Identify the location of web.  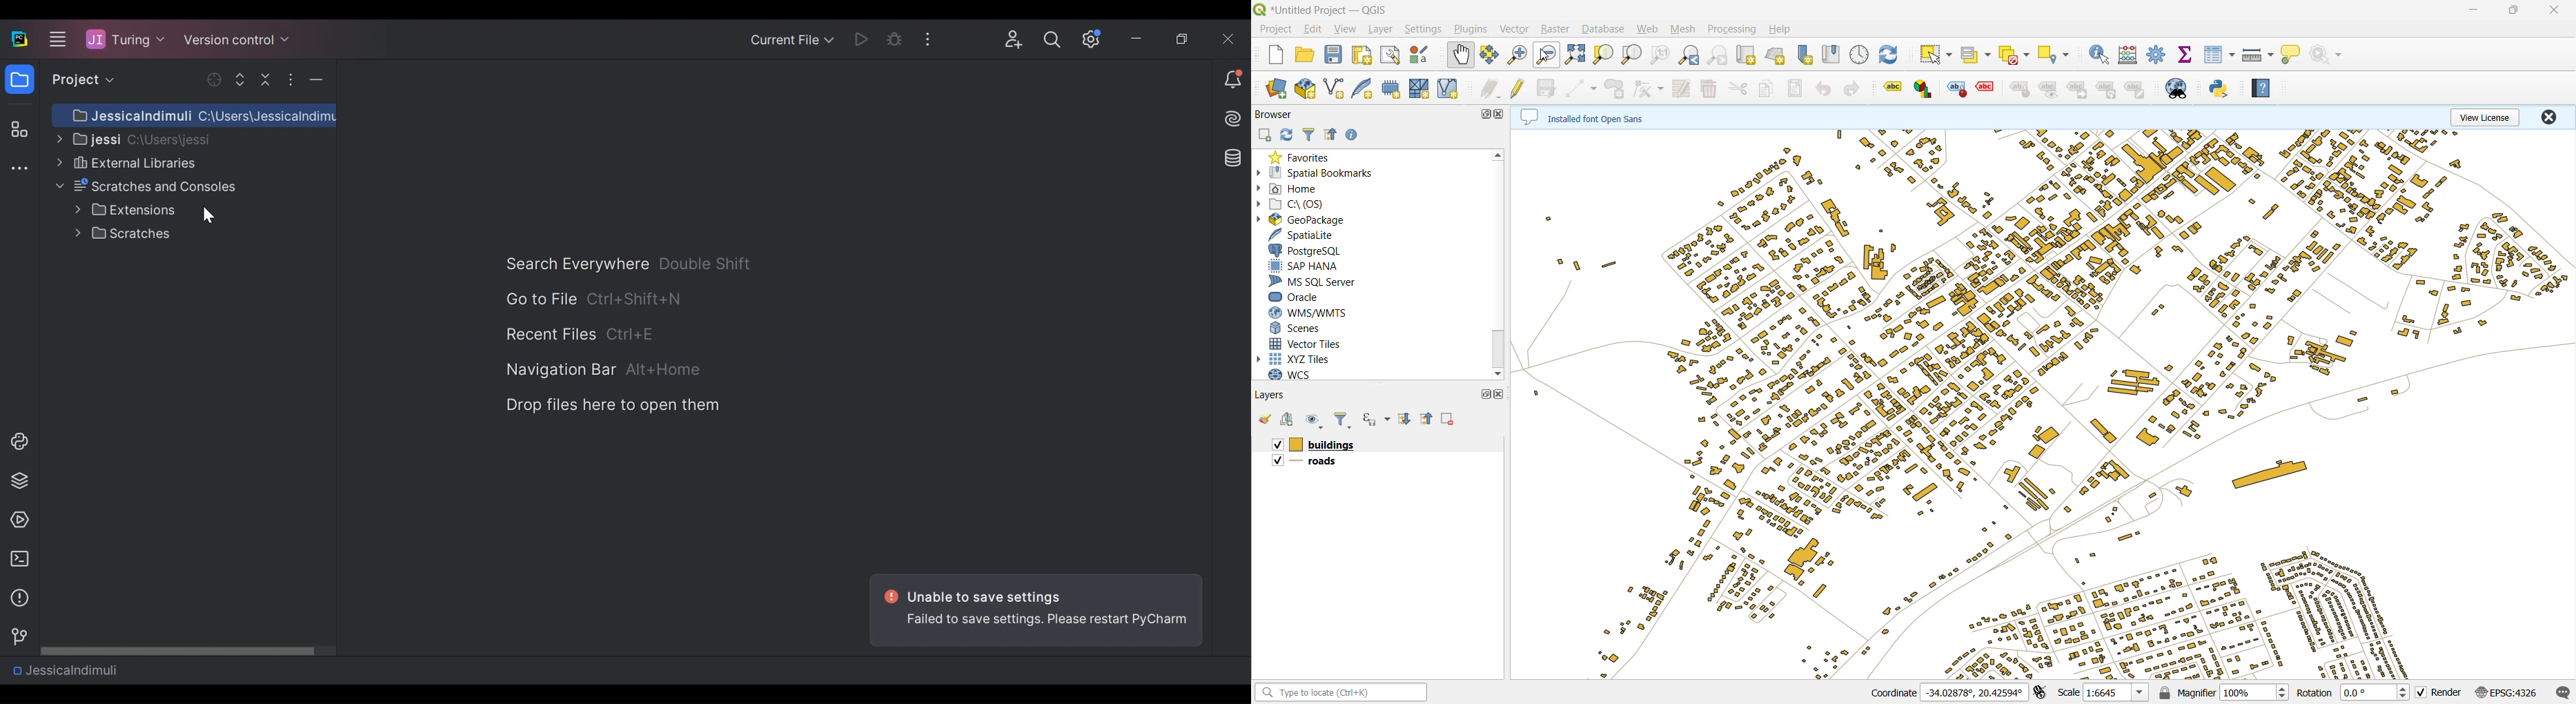
(1651, 31).